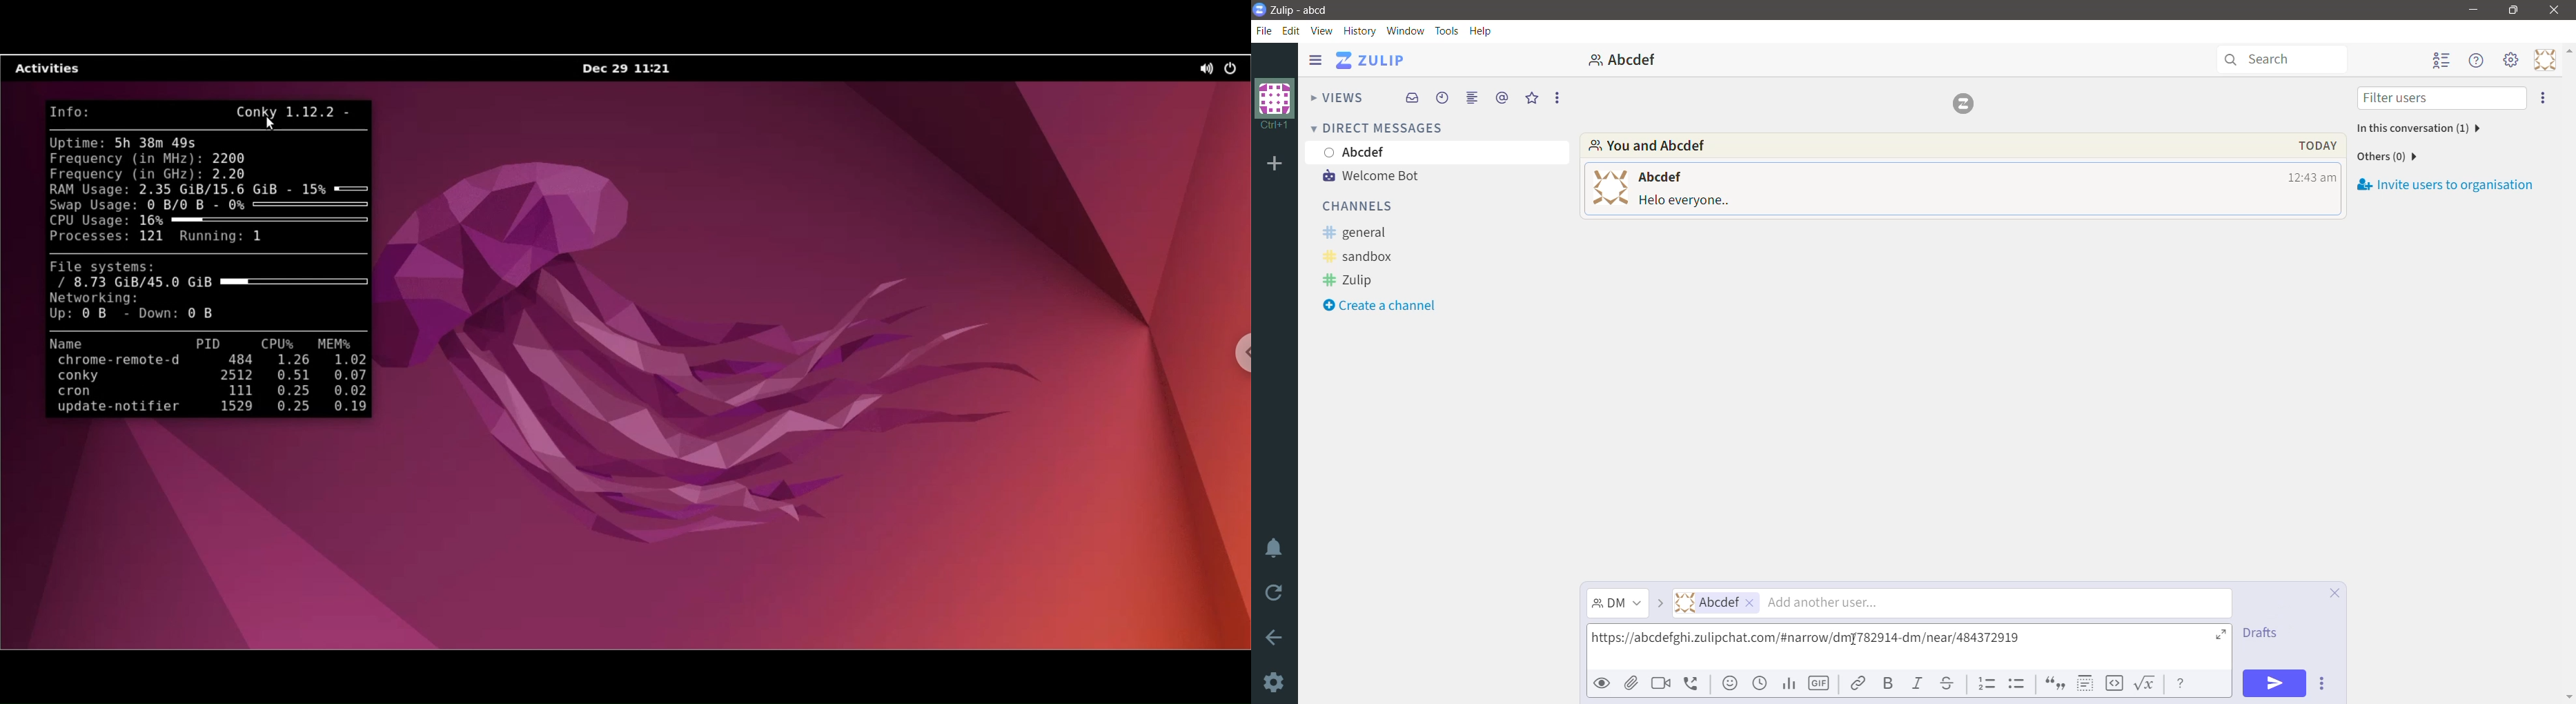 The height and width of the screenshot is (728, 2576). I want to click on Inbox, so click(1411, 99).